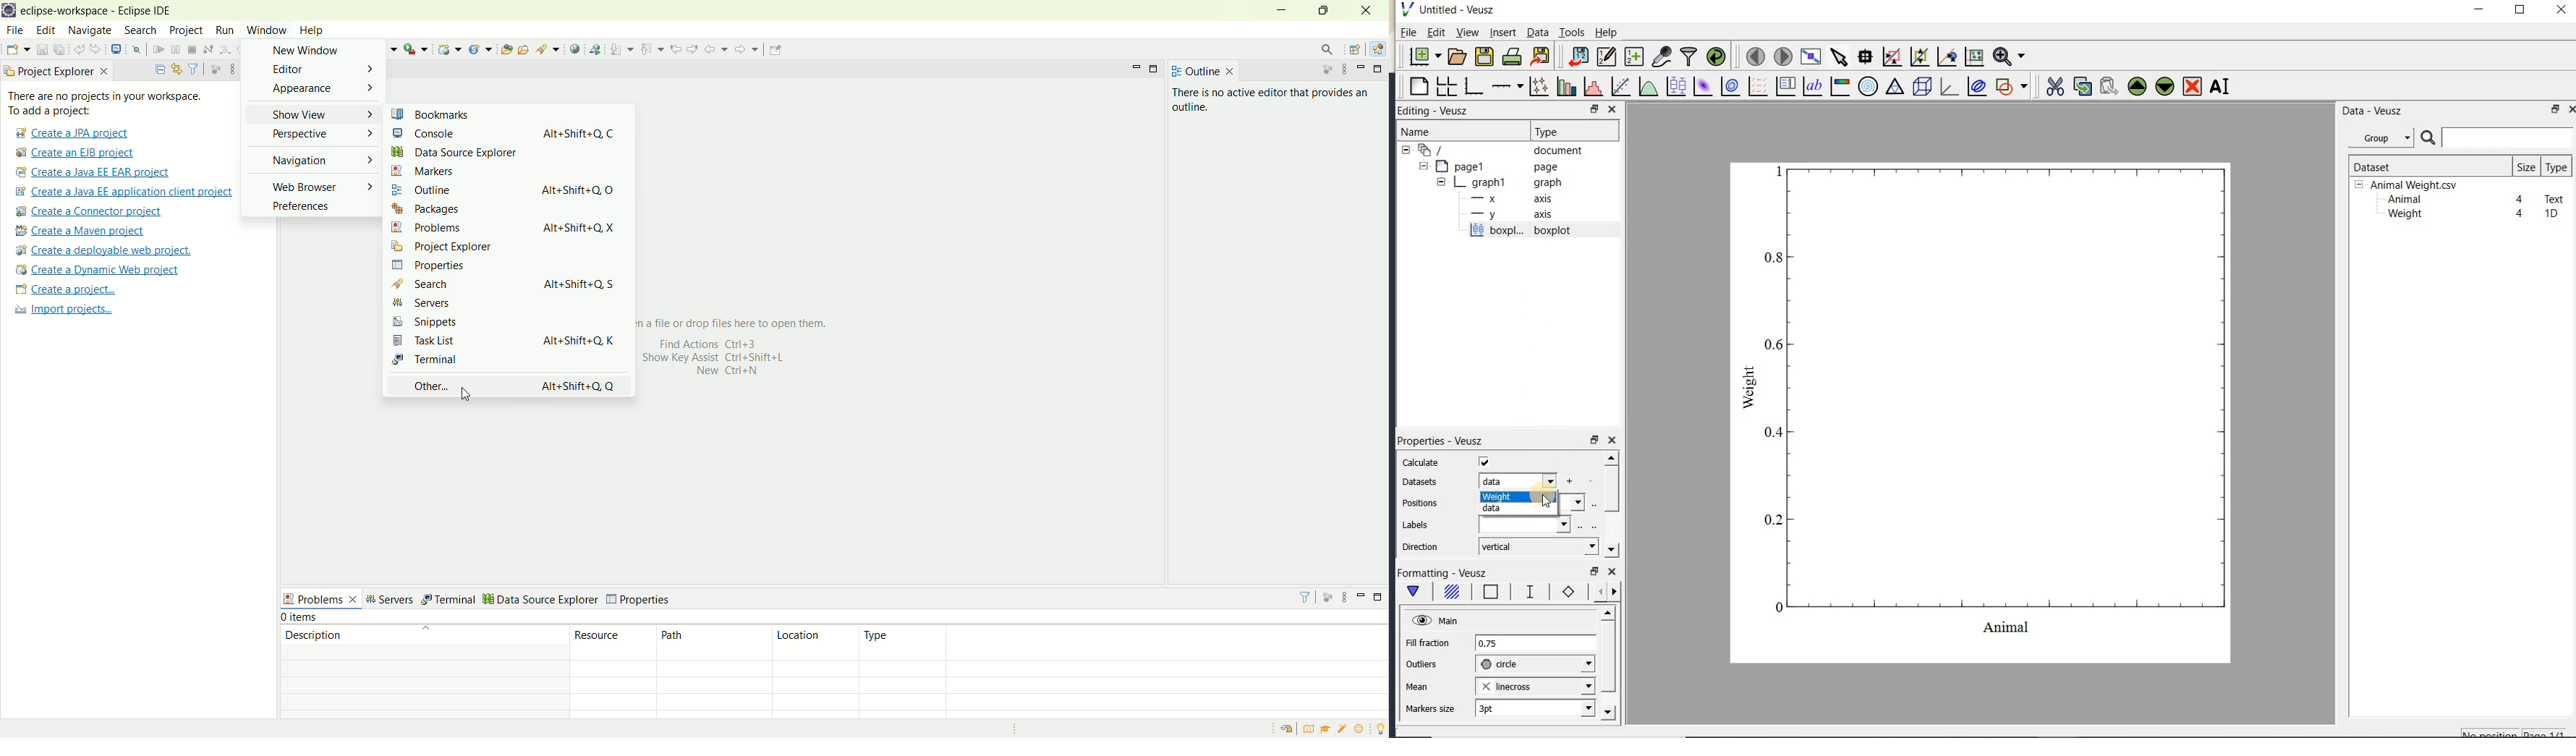  I want to click on project, so click(185, 31).